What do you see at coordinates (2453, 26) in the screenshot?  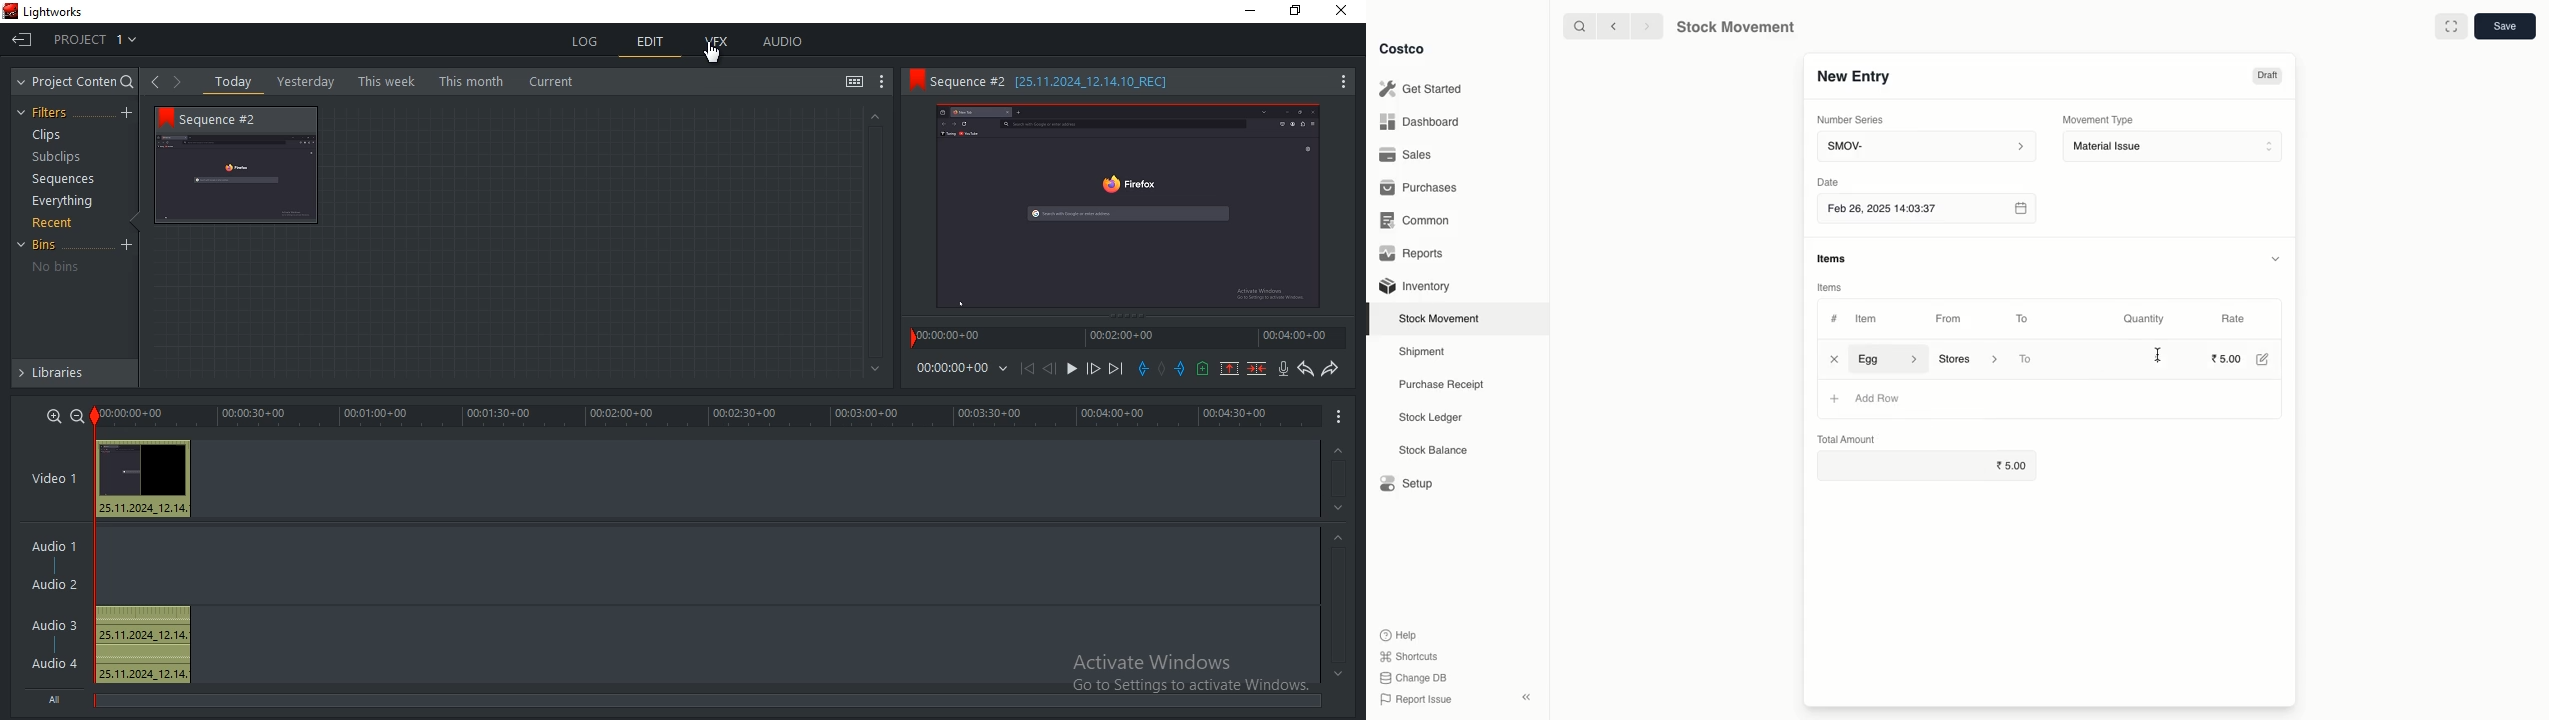 I see `Full width toggle` at bounding box center [2453, 26].